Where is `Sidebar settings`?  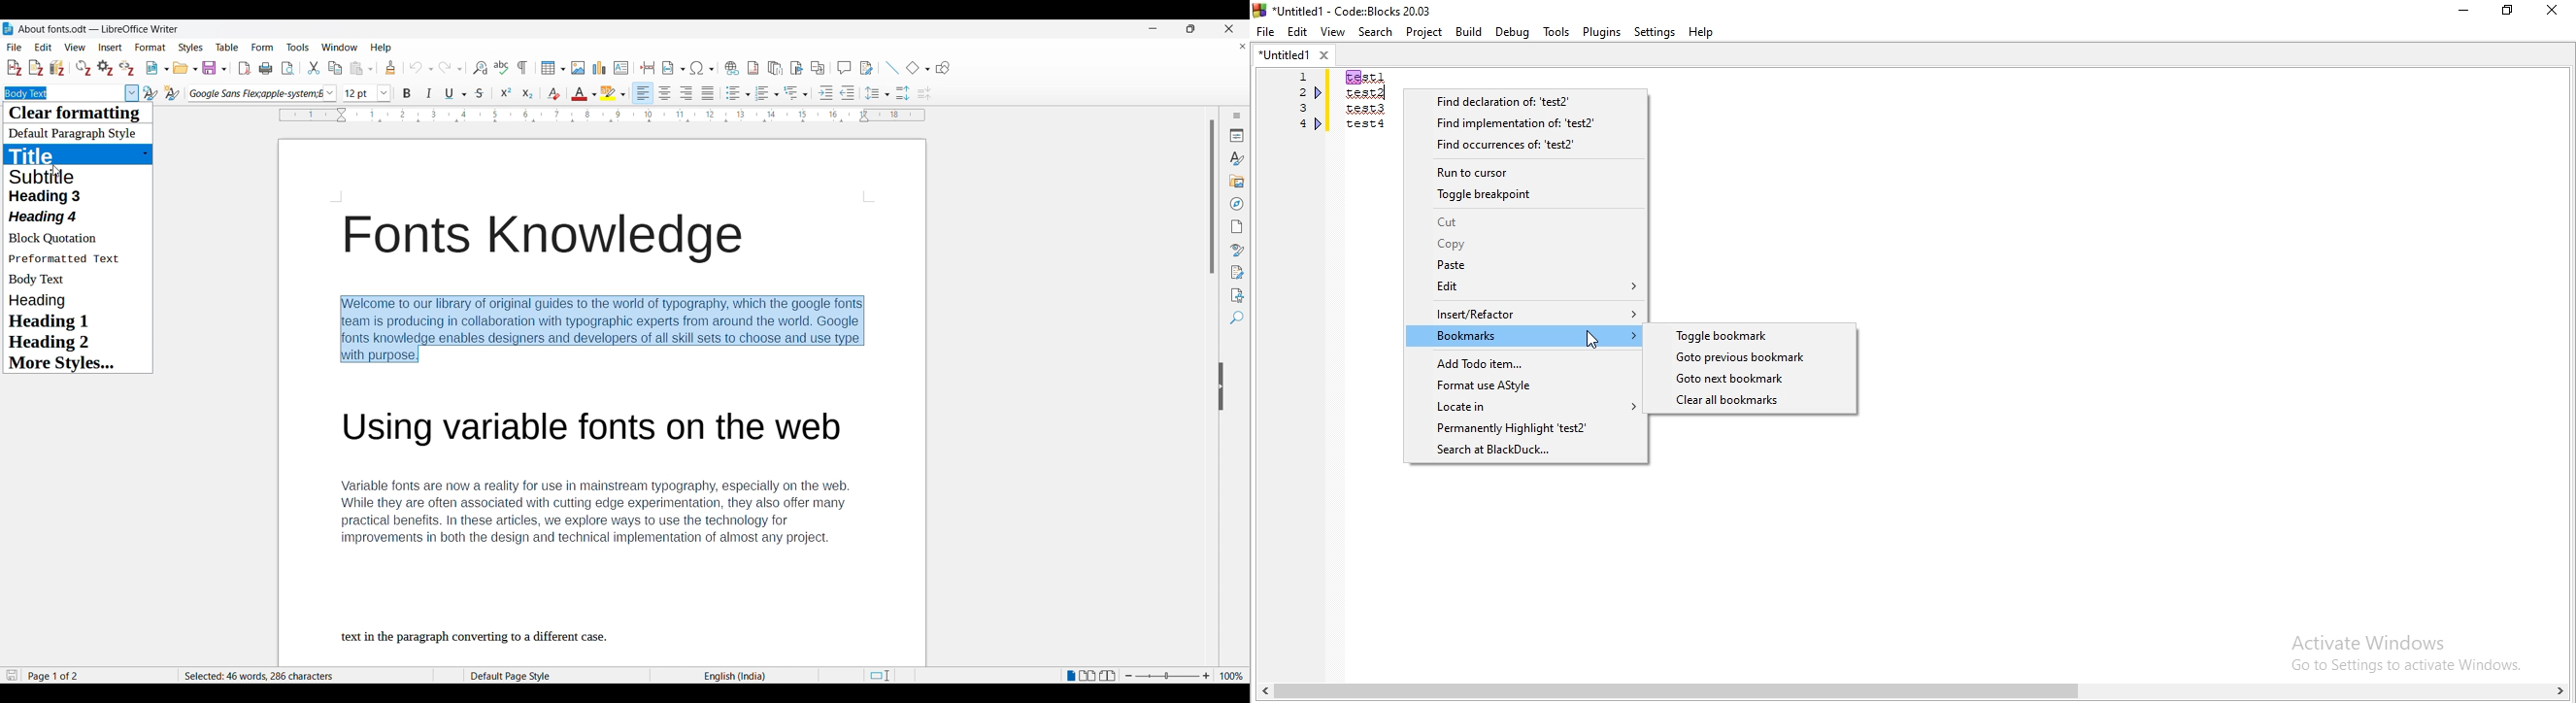
Sidebar settings is located at coordinates (1237, 115).